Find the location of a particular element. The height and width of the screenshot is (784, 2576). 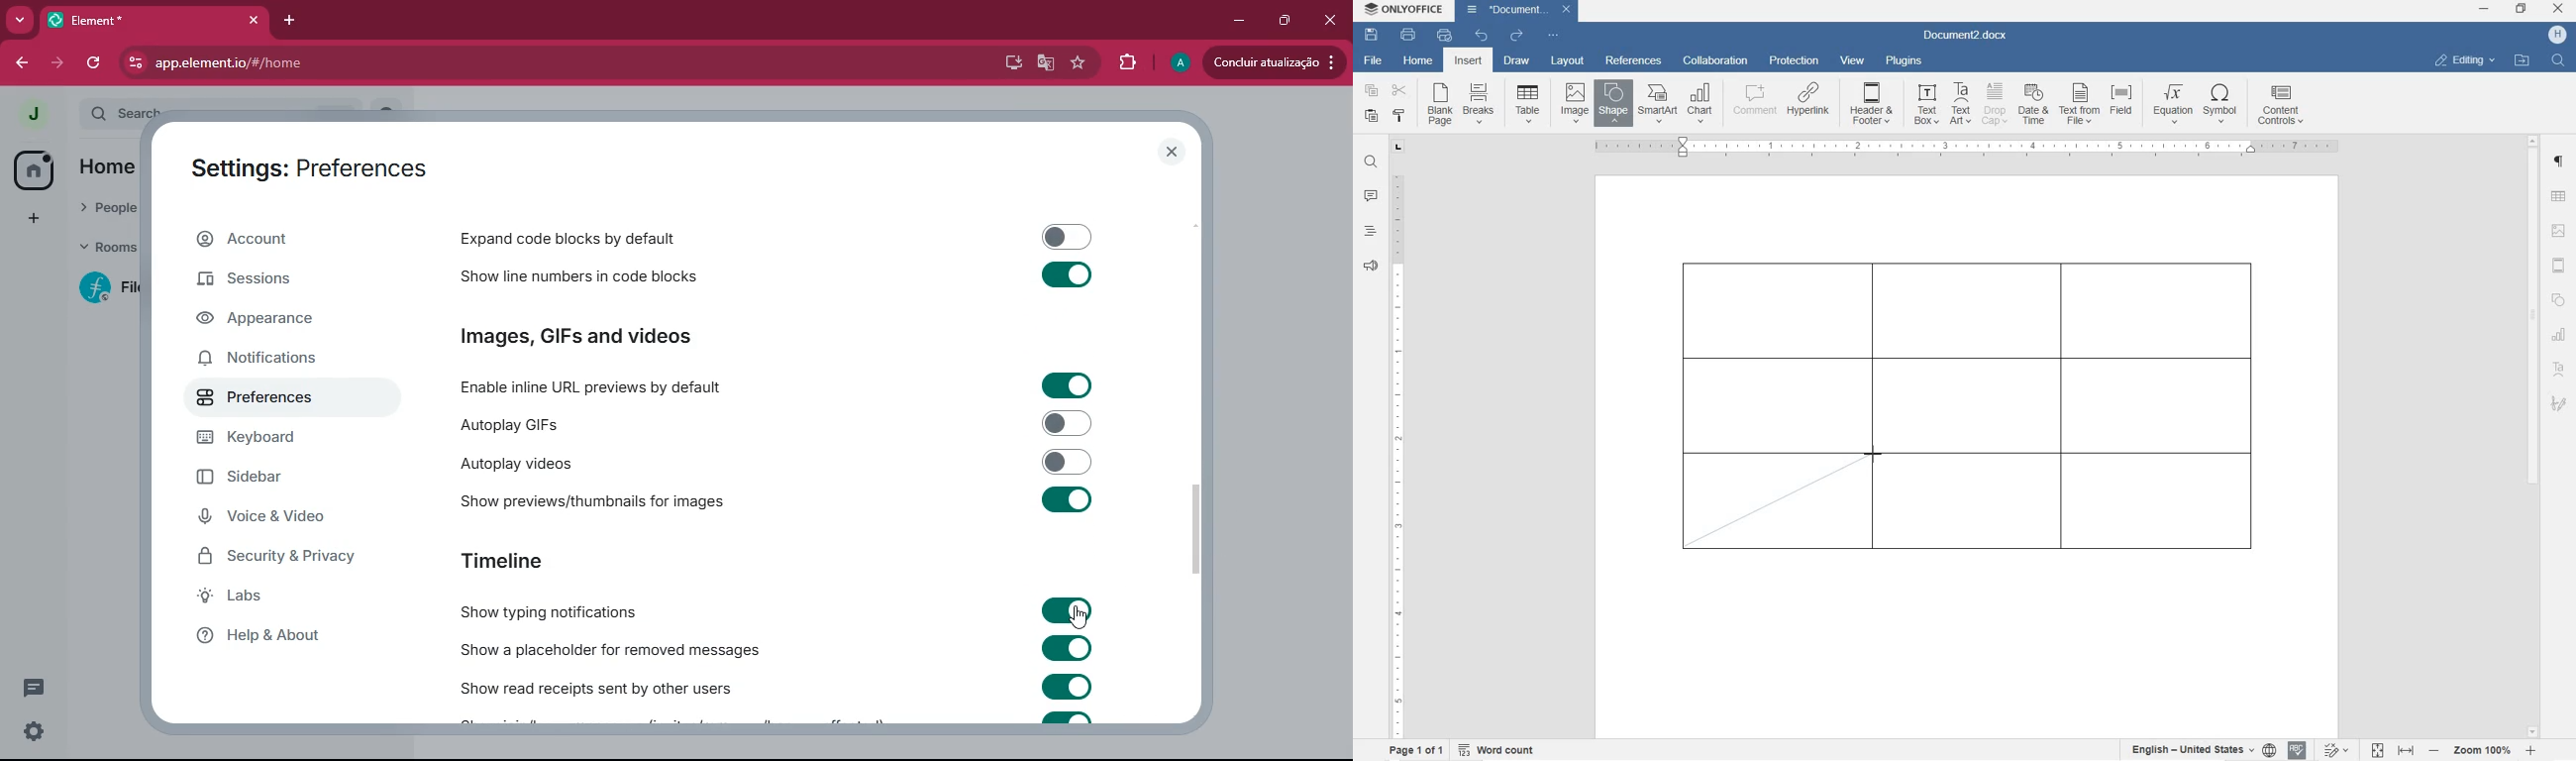

COMMENT is located at coordinates (1754, 104).